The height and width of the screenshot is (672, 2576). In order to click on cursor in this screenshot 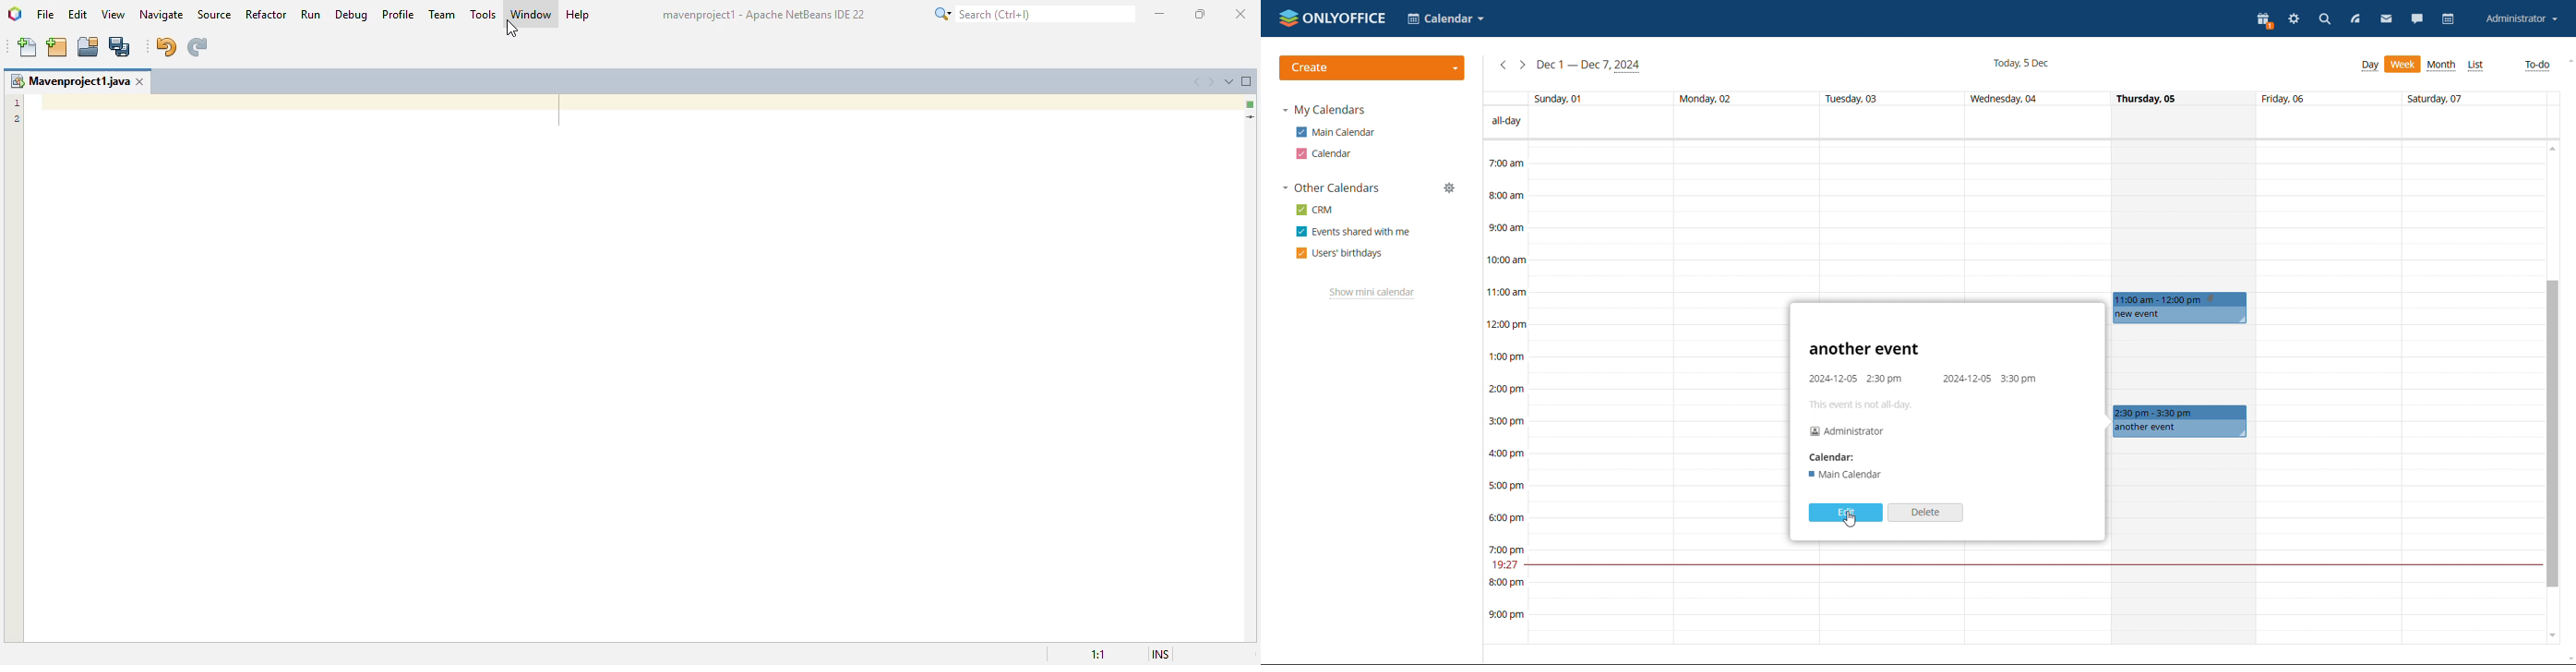, I will do `click(1851, 520)`.